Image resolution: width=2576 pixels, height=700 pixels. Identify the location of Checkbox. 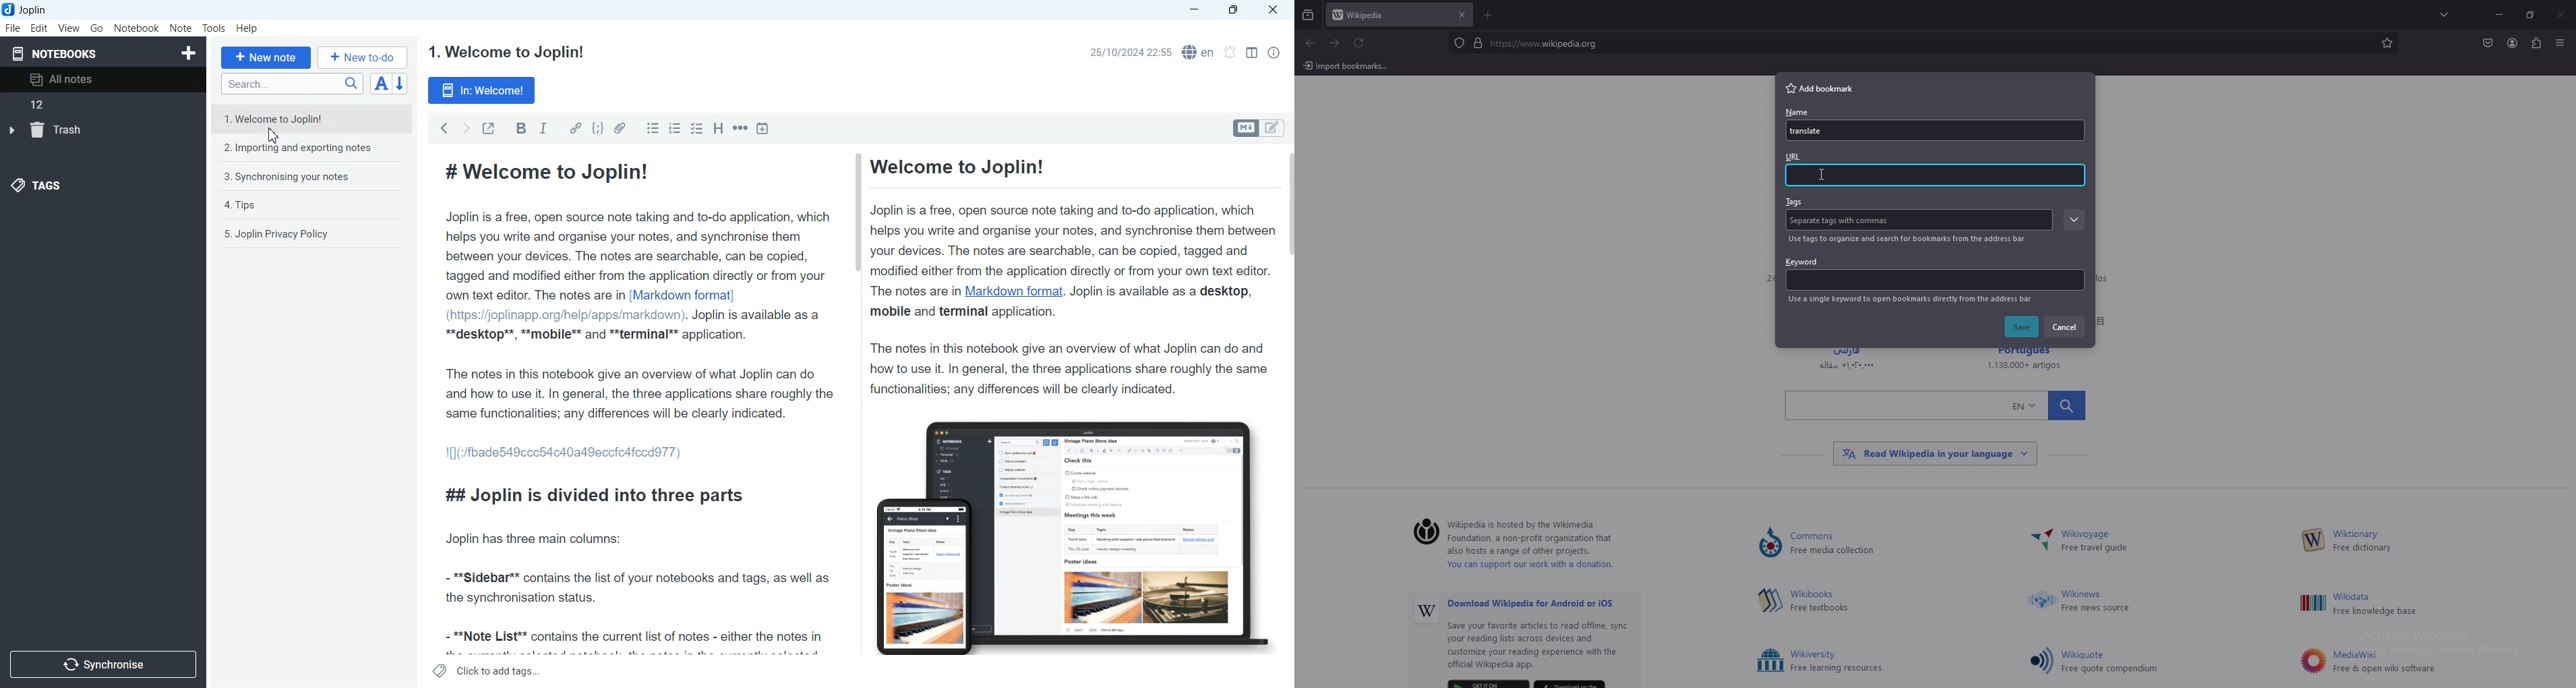
(698, 128).